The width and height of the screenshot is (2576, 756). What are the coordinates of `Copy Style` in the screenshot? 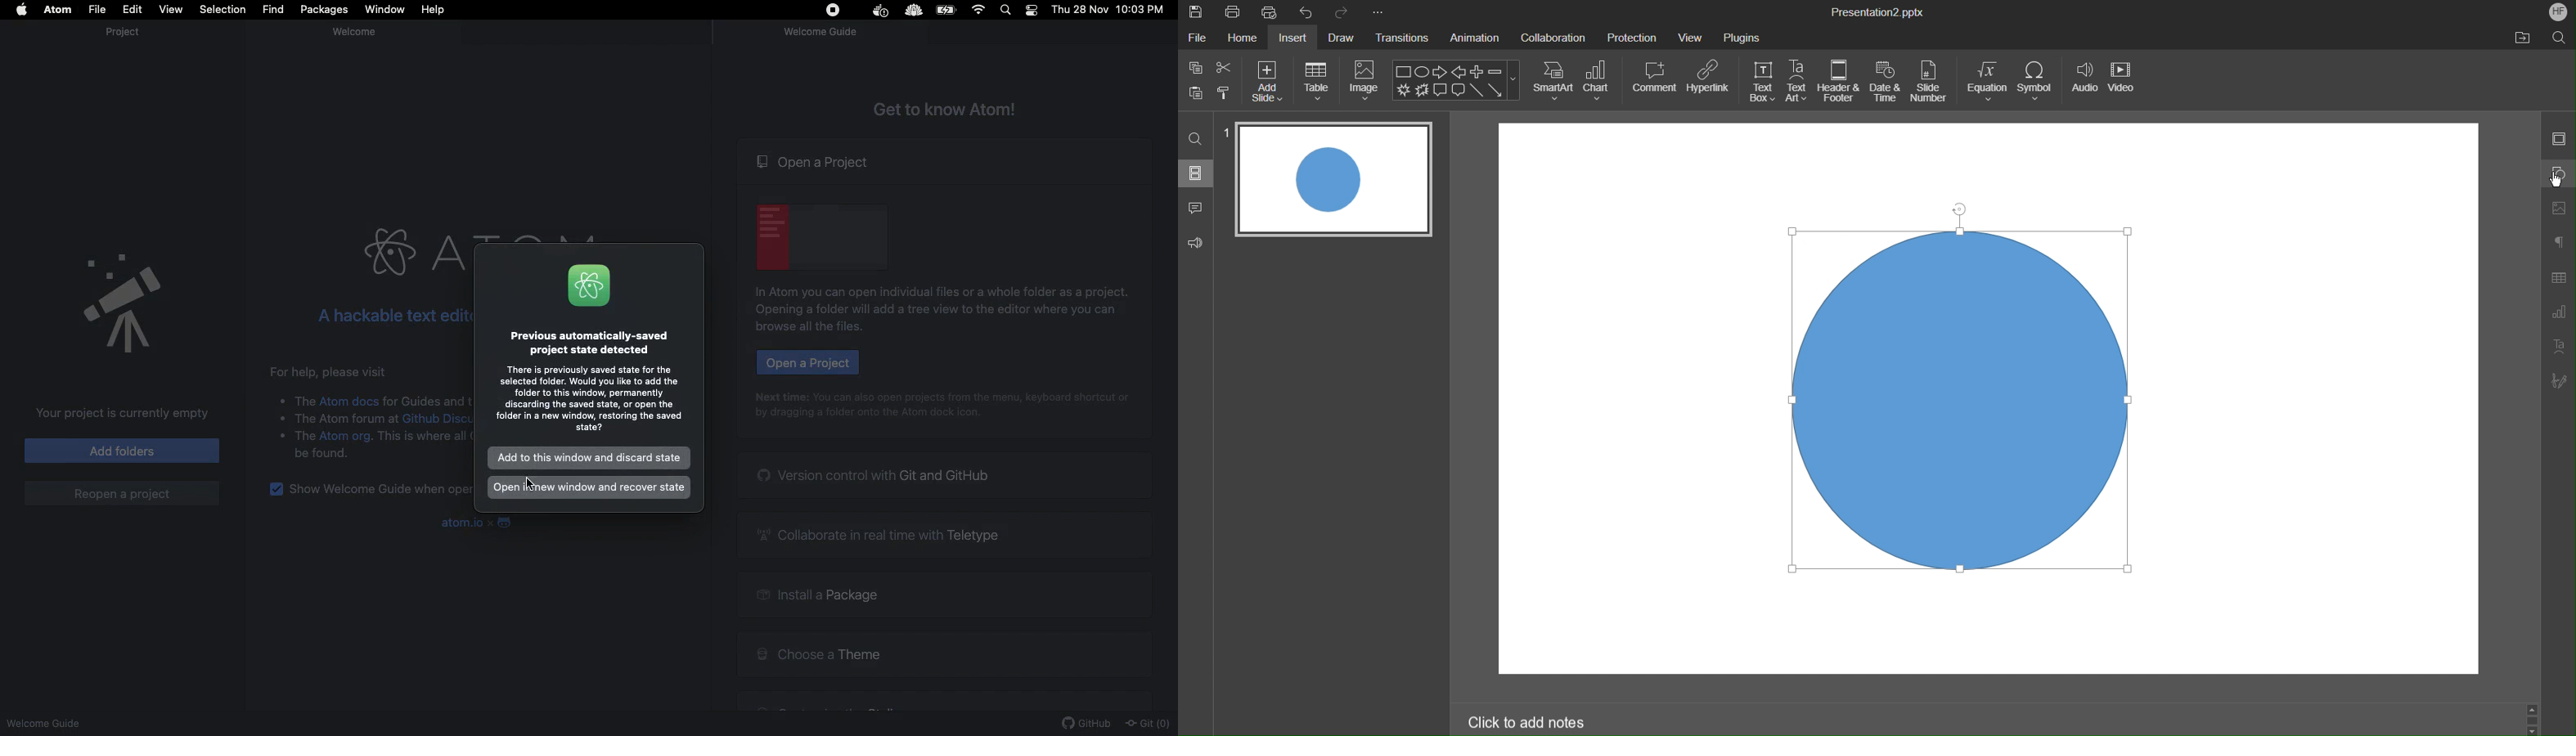 It's located at (1225, 91).